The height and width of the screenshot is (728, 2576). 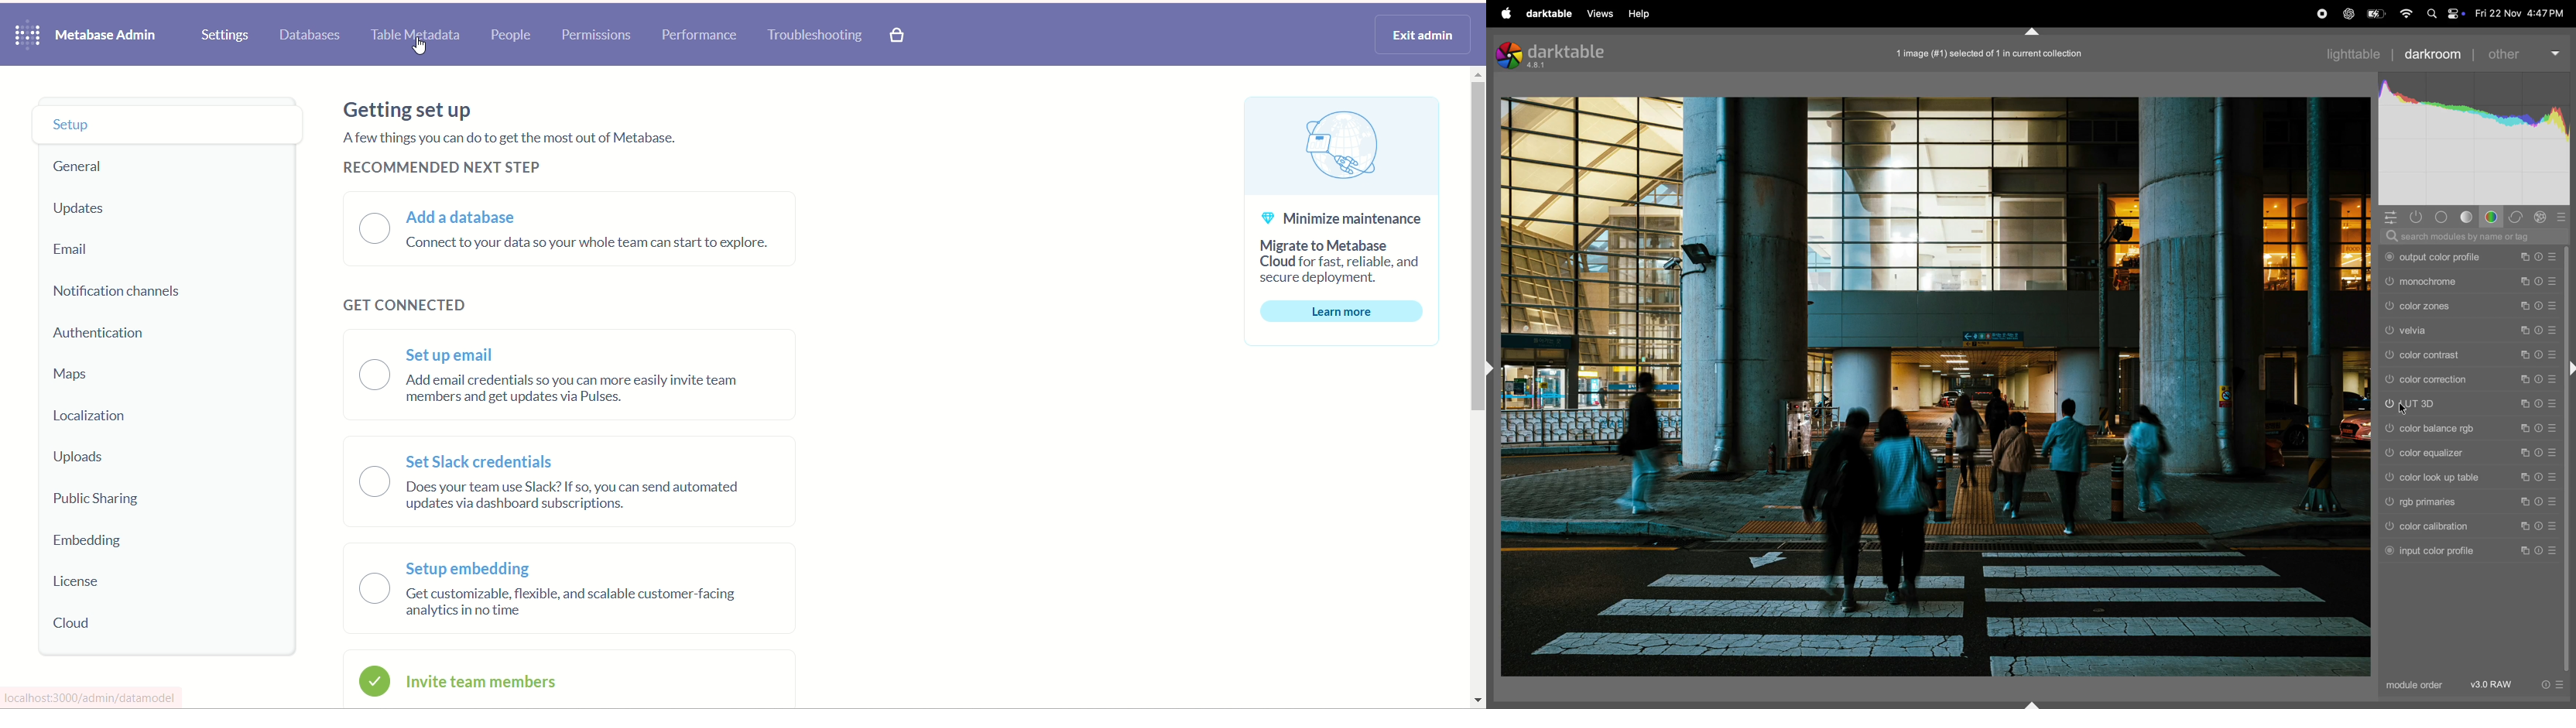 What do you see at coordinates (2553, 256) in the screenshot?
I see `presets` at bounding box center [2553, 256].